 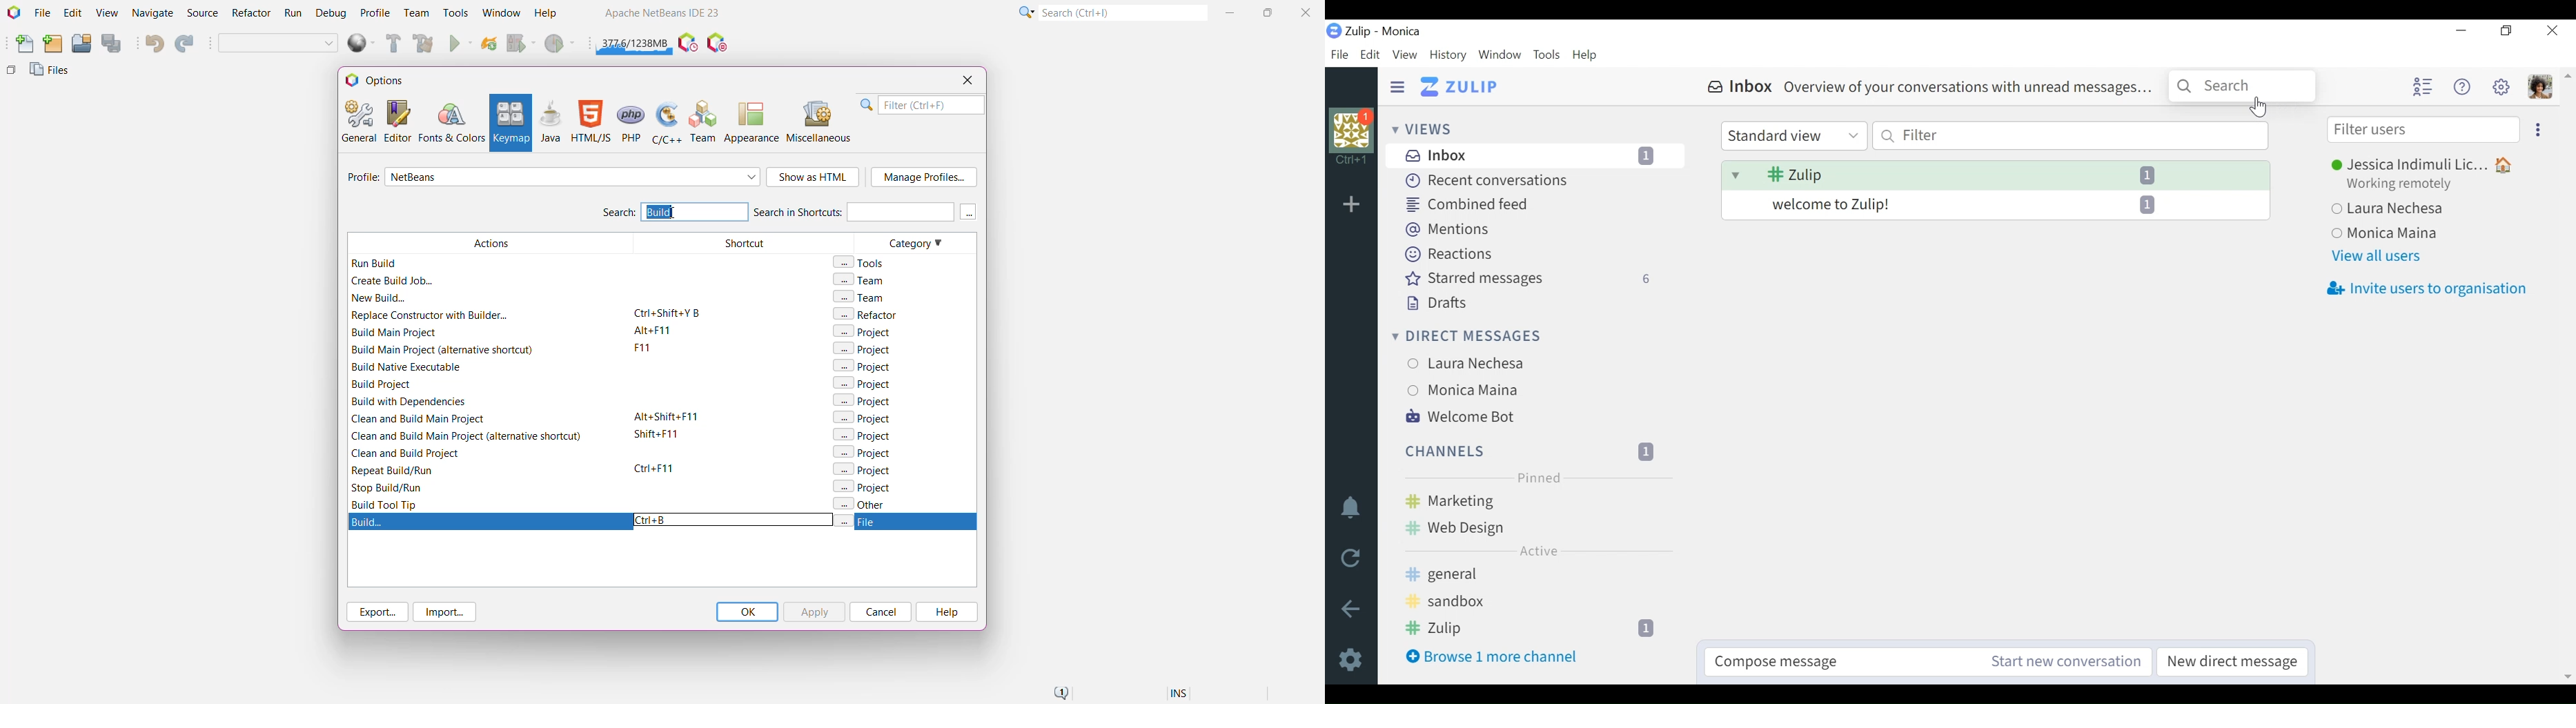 What do you see at coordinates (1543, 572) in the screenshot?
I see `general` at bounding box center [1543, 572].